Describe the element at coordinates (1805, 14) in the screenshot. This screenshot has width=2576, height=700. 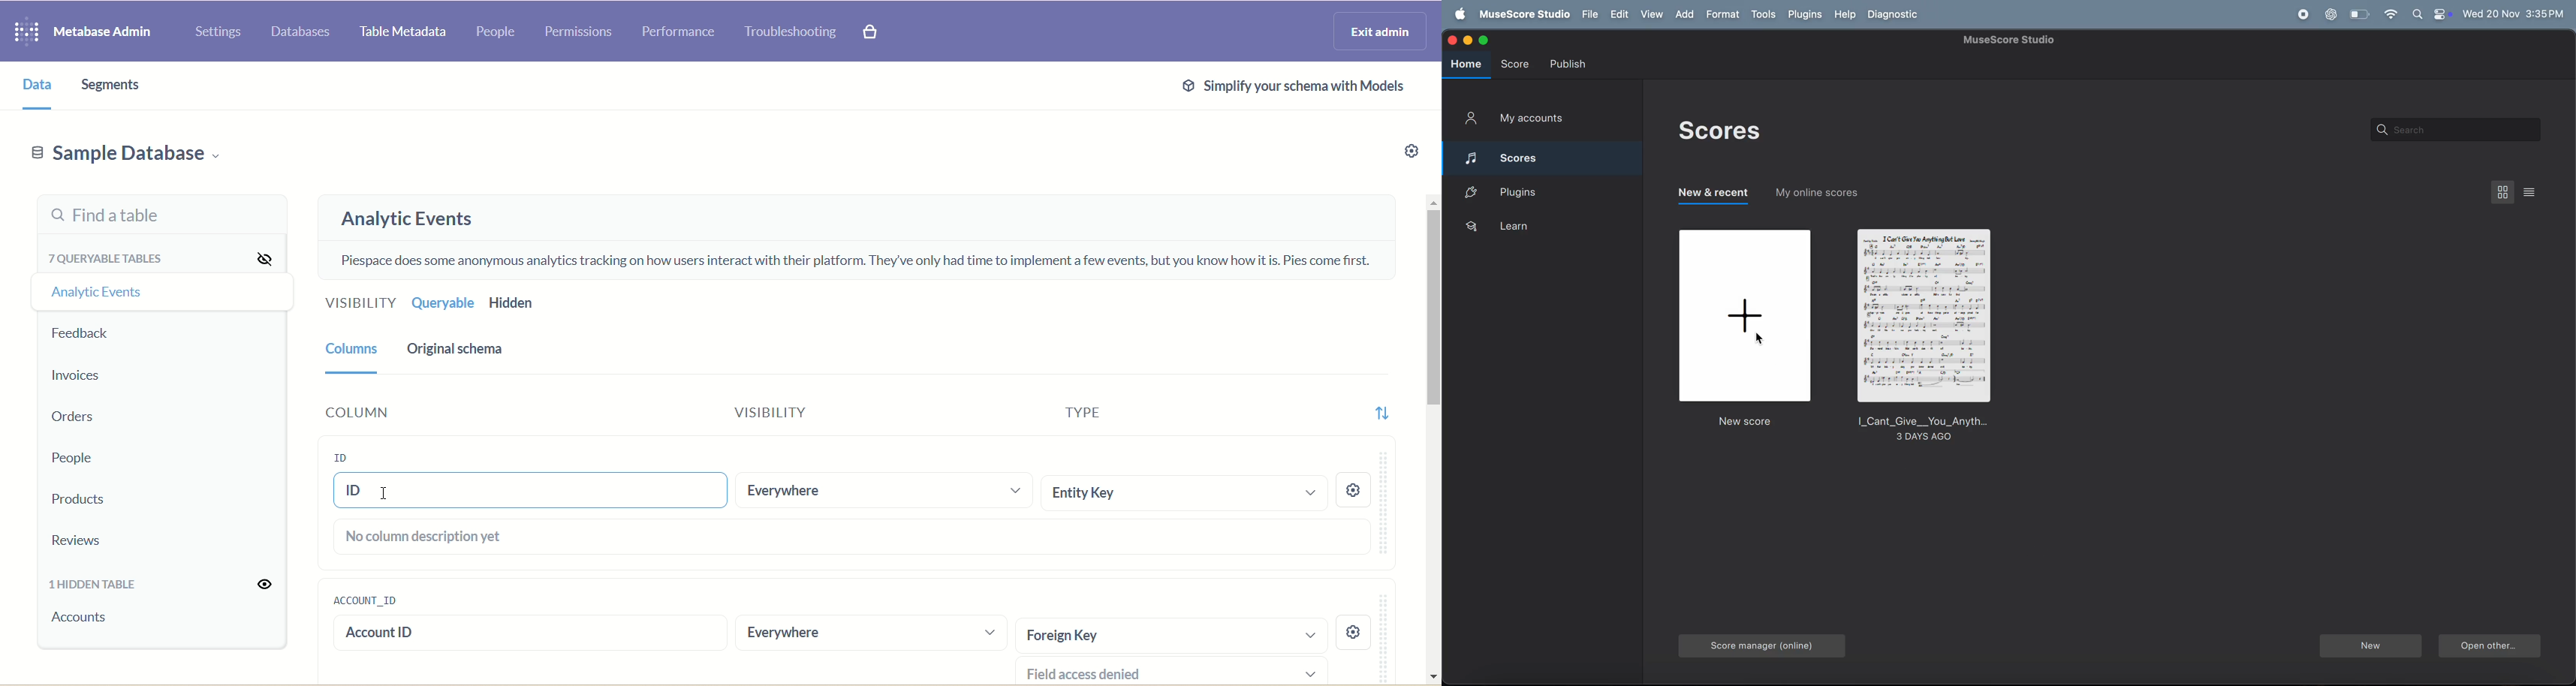
I see `plugins` at that location.